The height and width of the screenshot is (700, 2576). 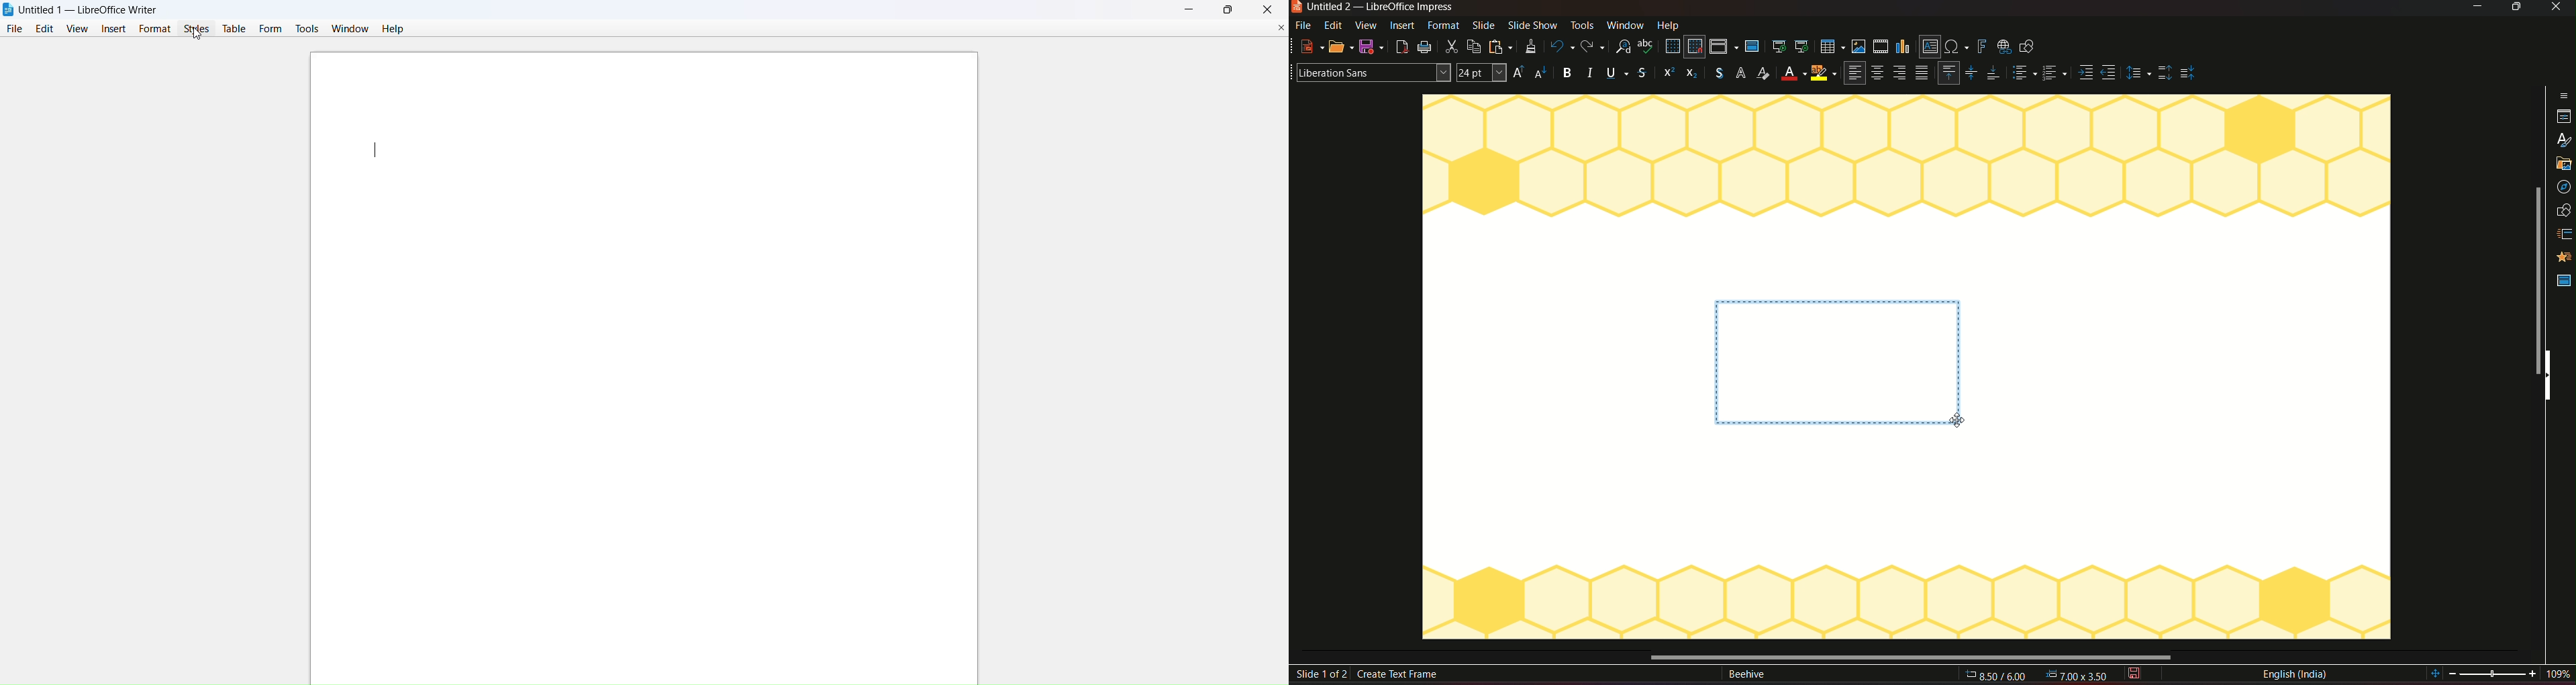 What do you see at coordinates (1268, 9) in the screenshot?
I see `close` at bounding box center [1268, 9].